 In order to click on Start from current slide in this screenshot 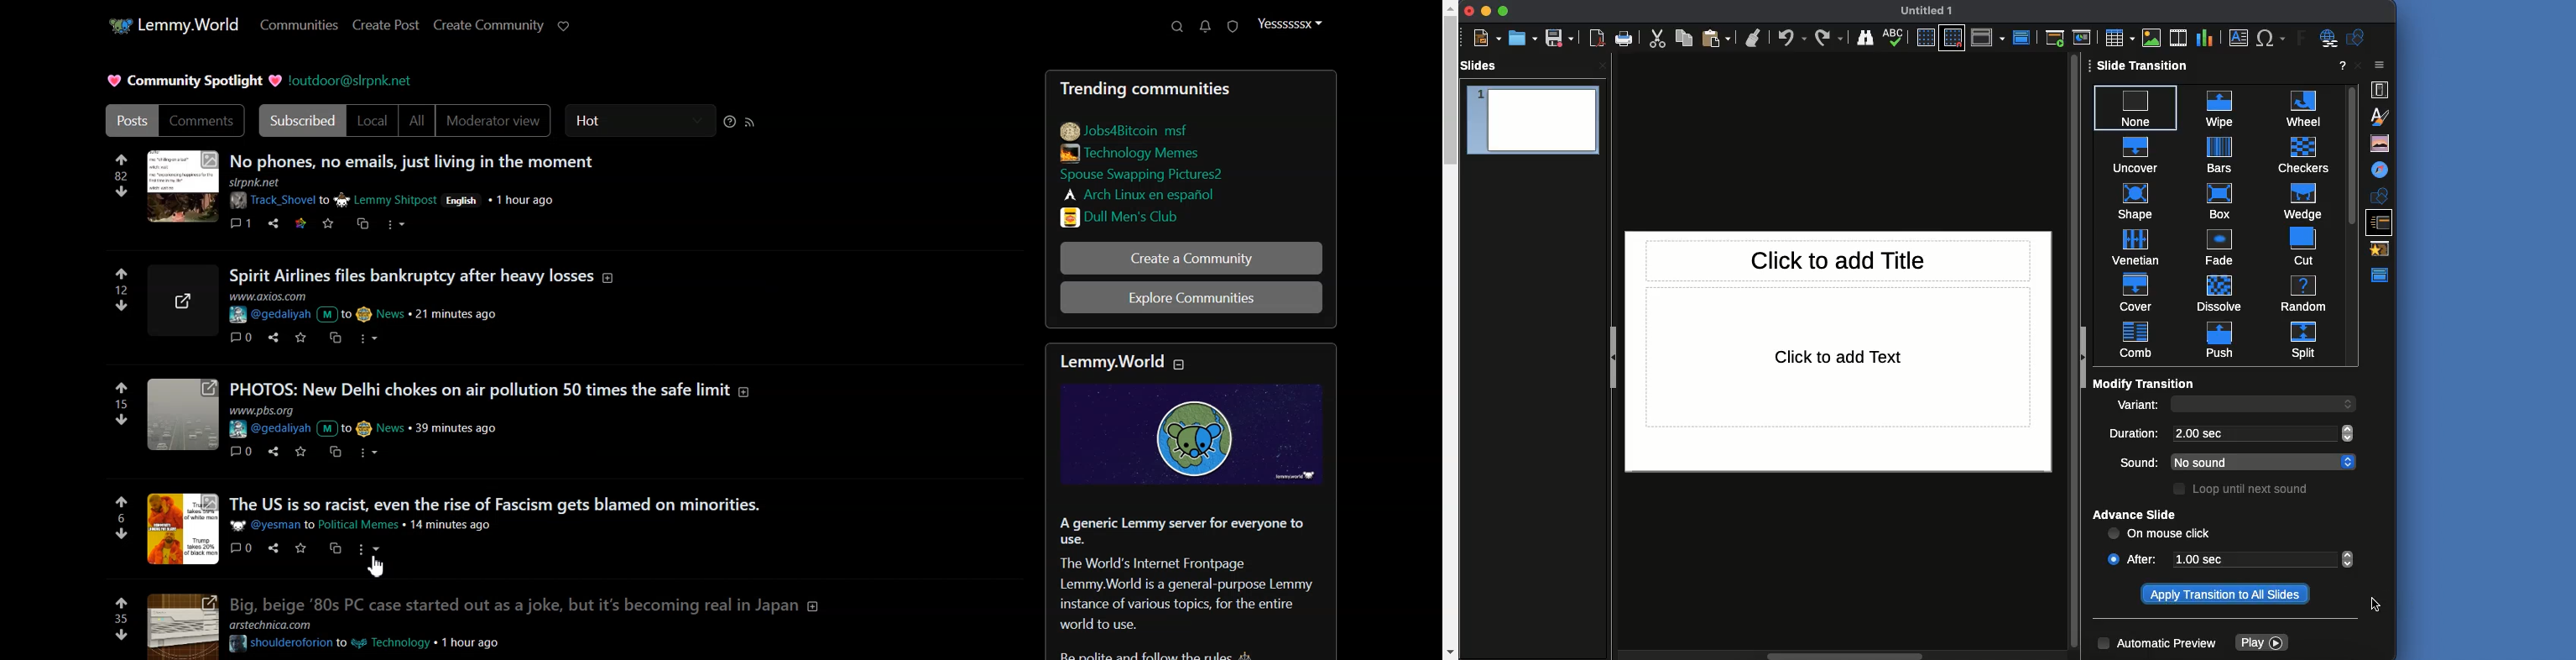, I will do `click(2082, 37)`.